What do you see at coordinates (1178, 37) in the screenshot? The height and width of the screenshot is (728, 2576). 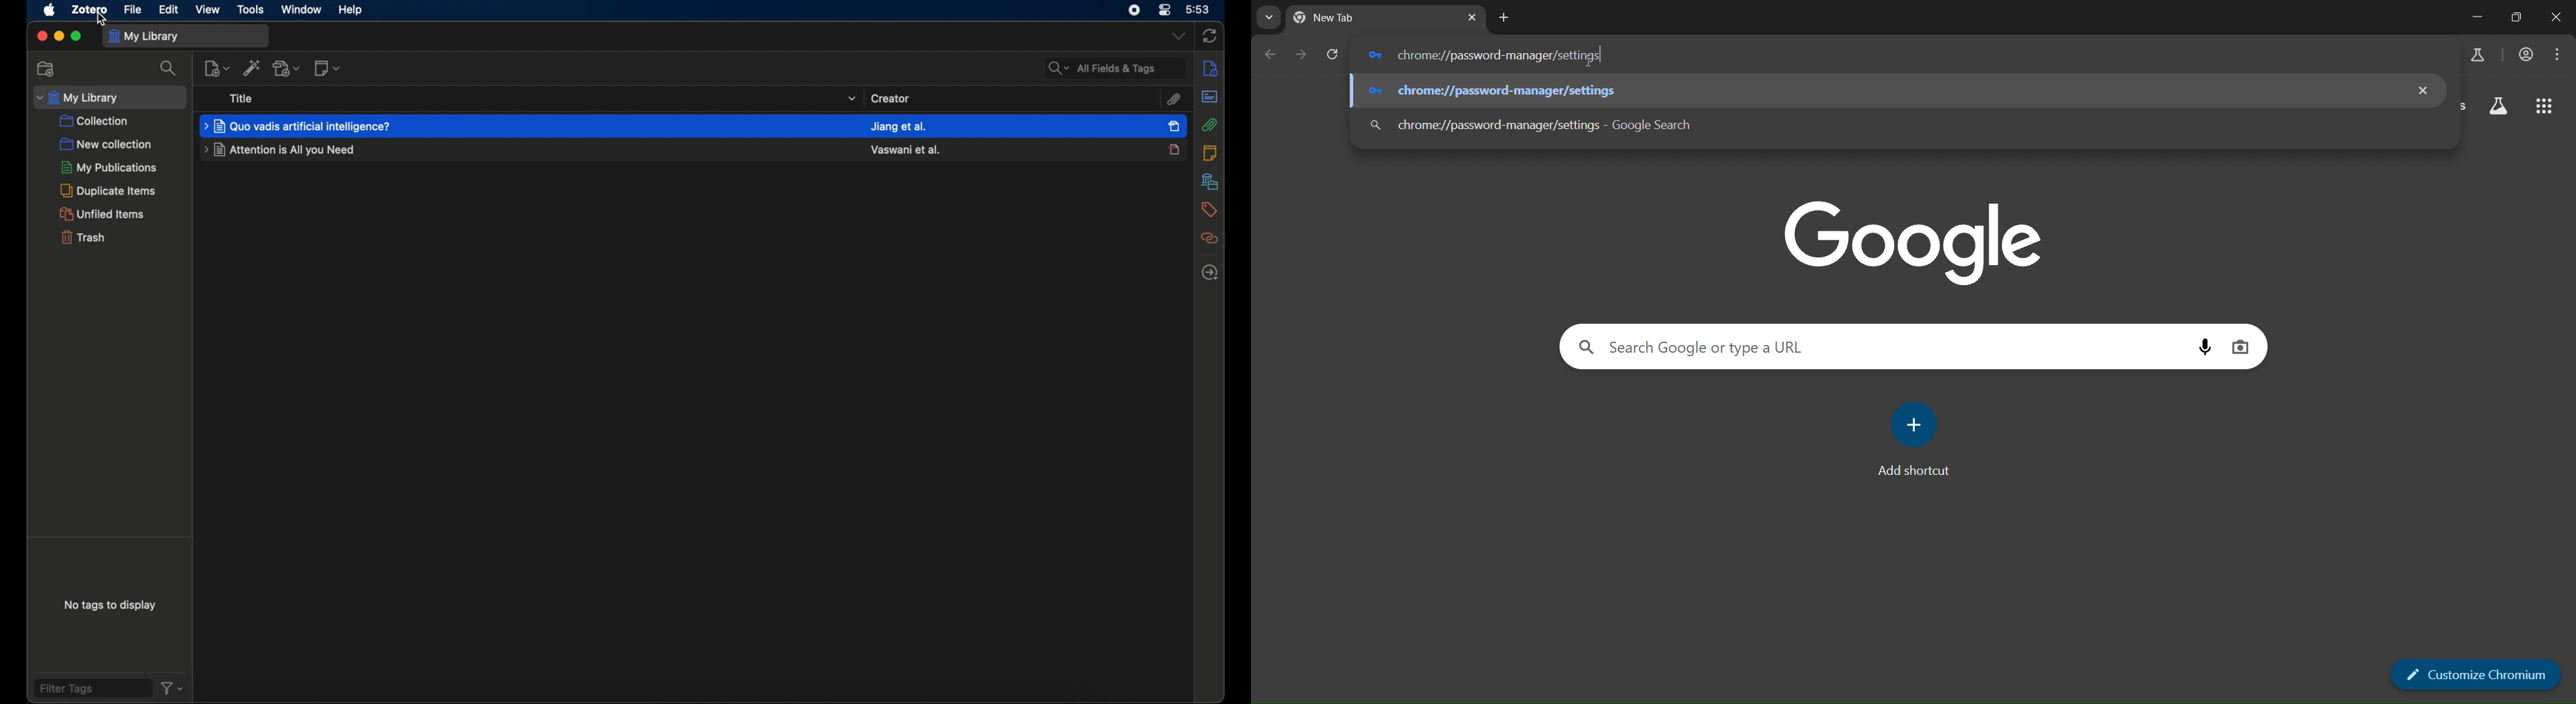 I see `dropdown menu` at bounding box center [1178, 37].